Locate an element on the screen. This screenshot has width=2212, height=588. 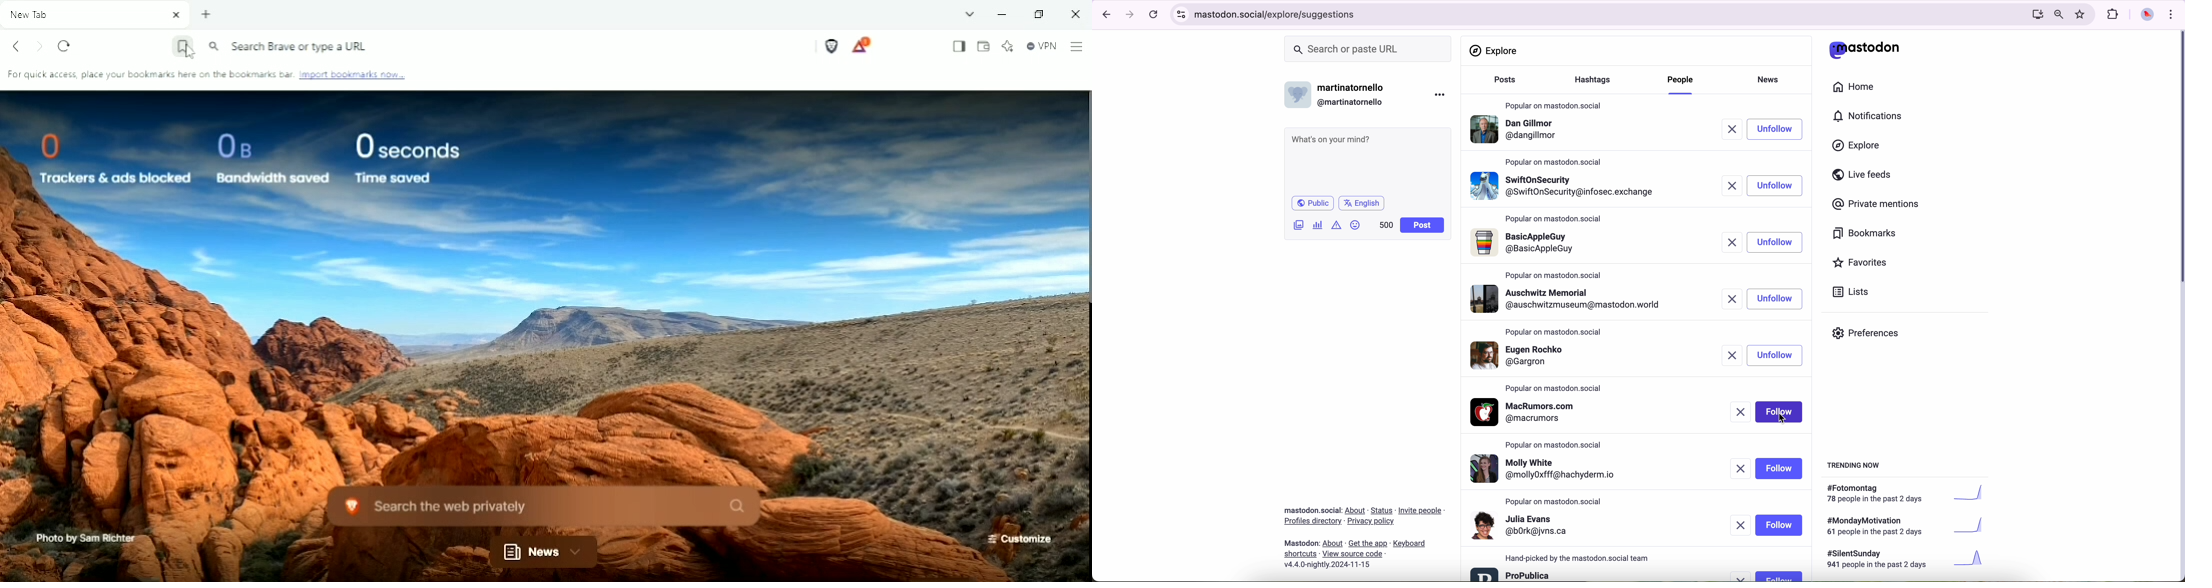
language is located at coordinates (1362, 202).